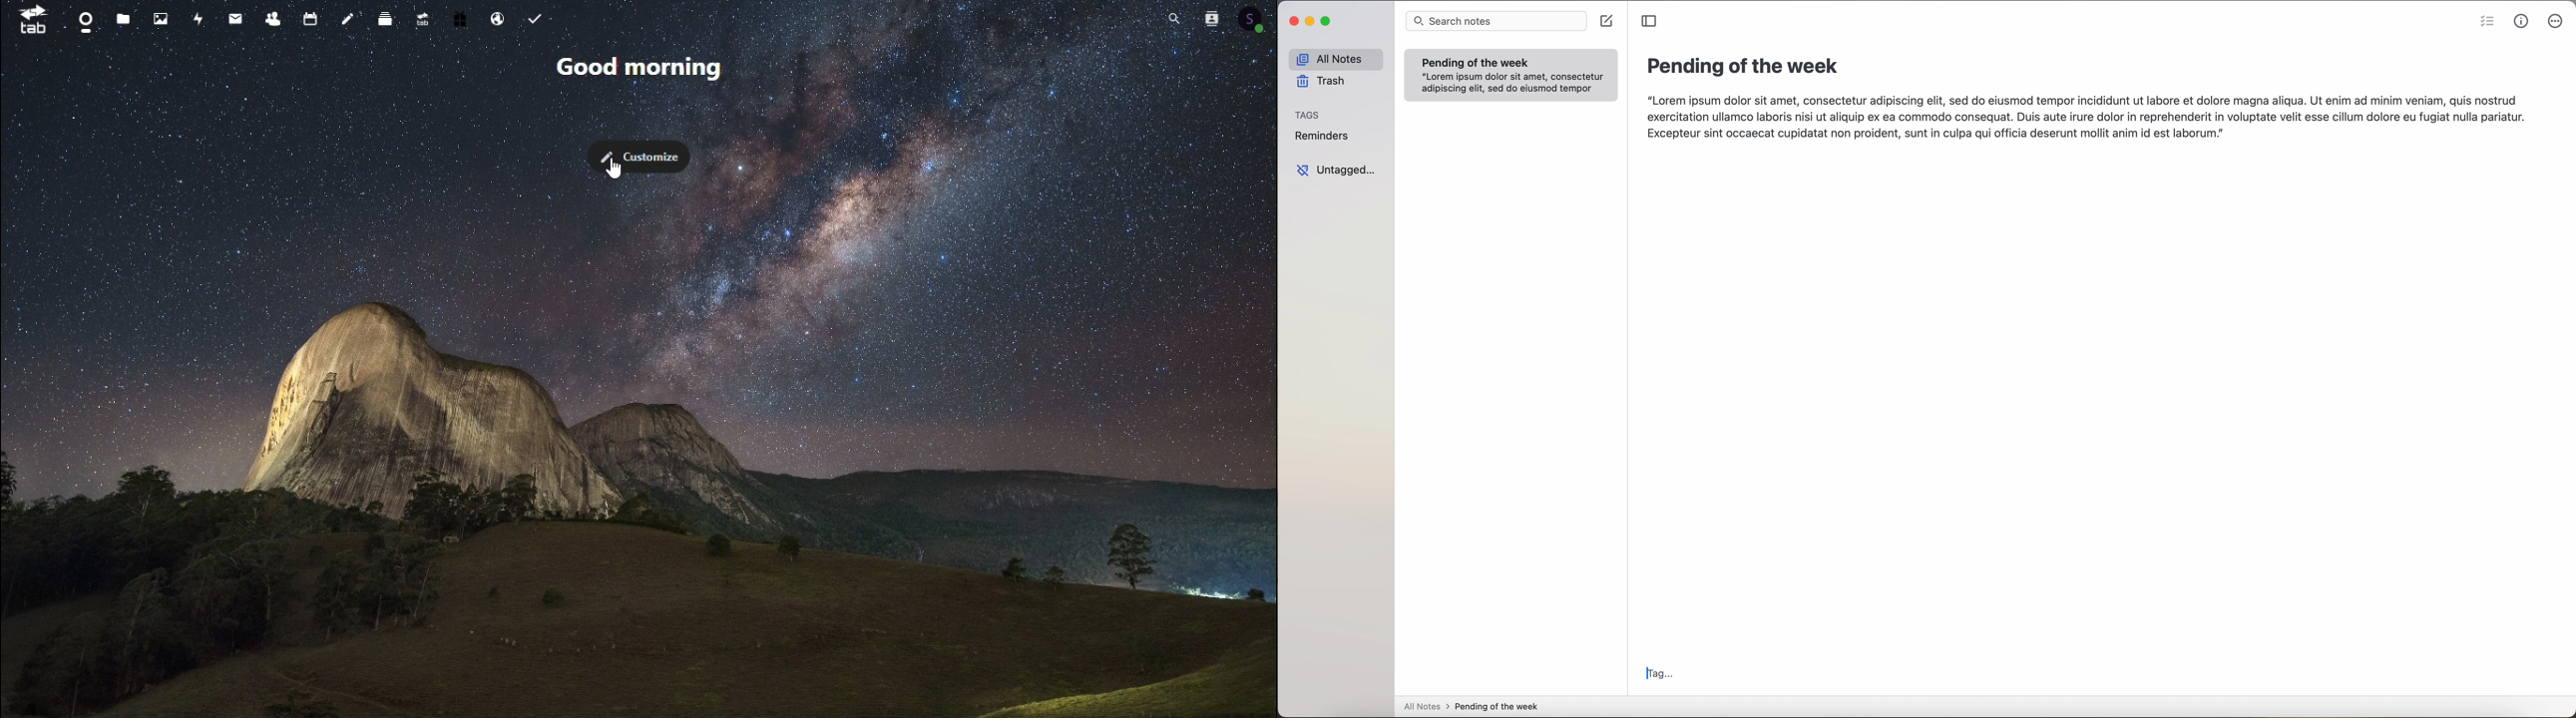 The height and width of the screenshot is (728, 2576). Describe the element at coordinates (498, 18) in the screenshot. I see `Email hosting` at that location.